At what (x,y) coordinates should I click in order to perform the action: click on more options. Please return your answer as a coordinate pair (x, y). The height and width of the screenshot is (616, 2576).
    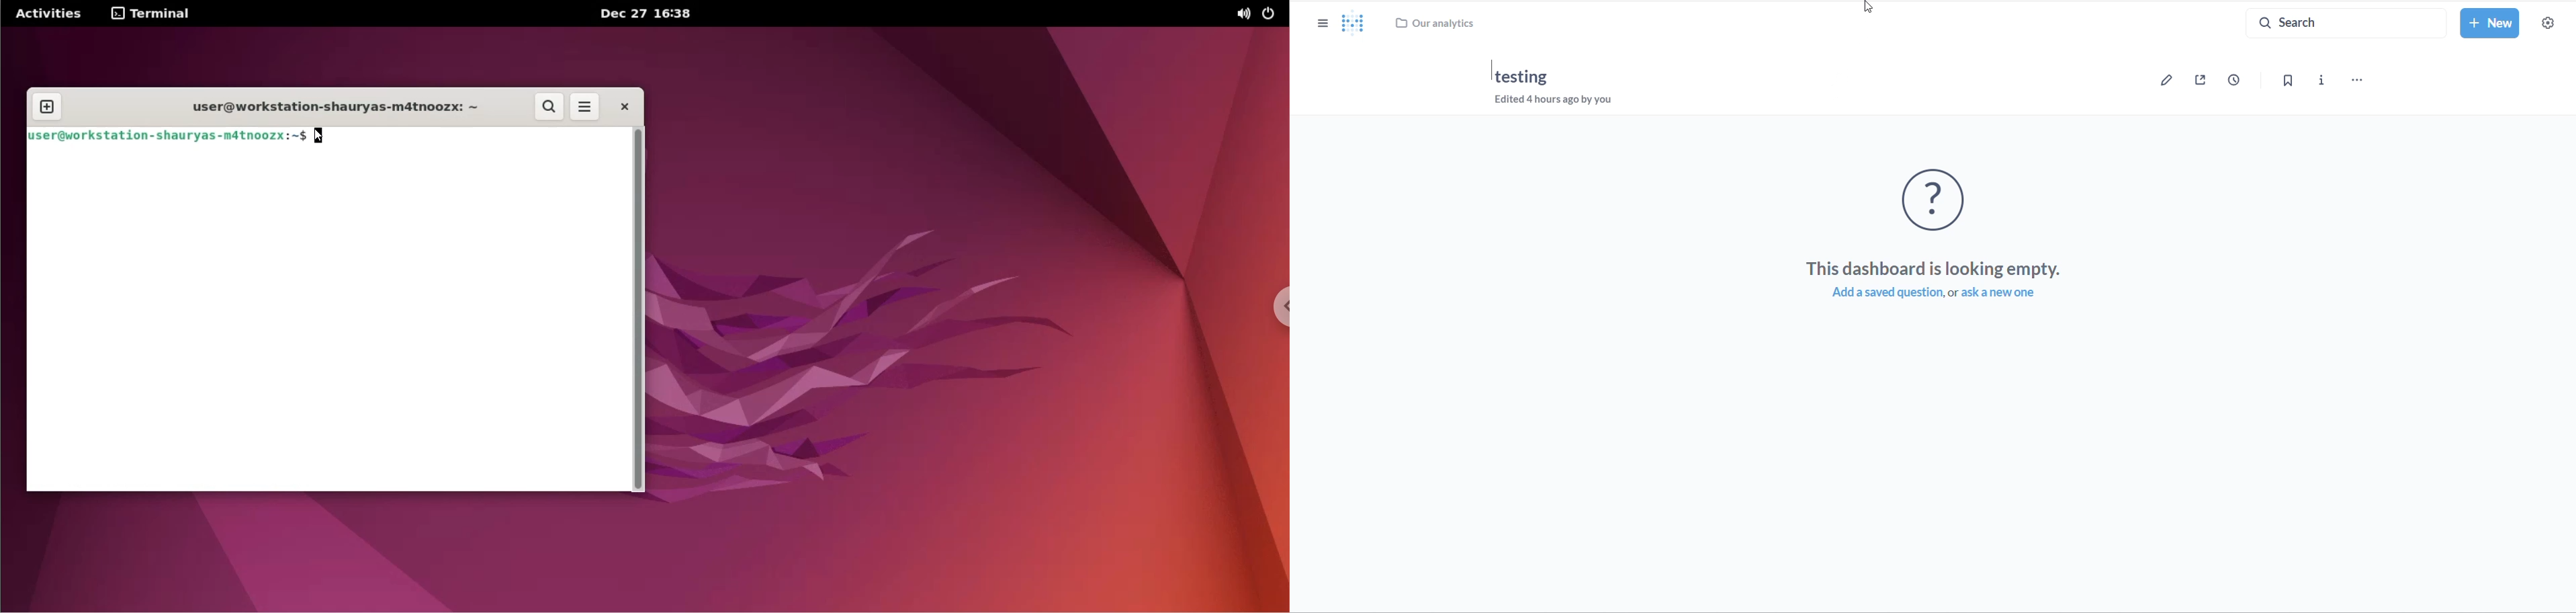
    Looking at the image, I should click on (2363, 76).